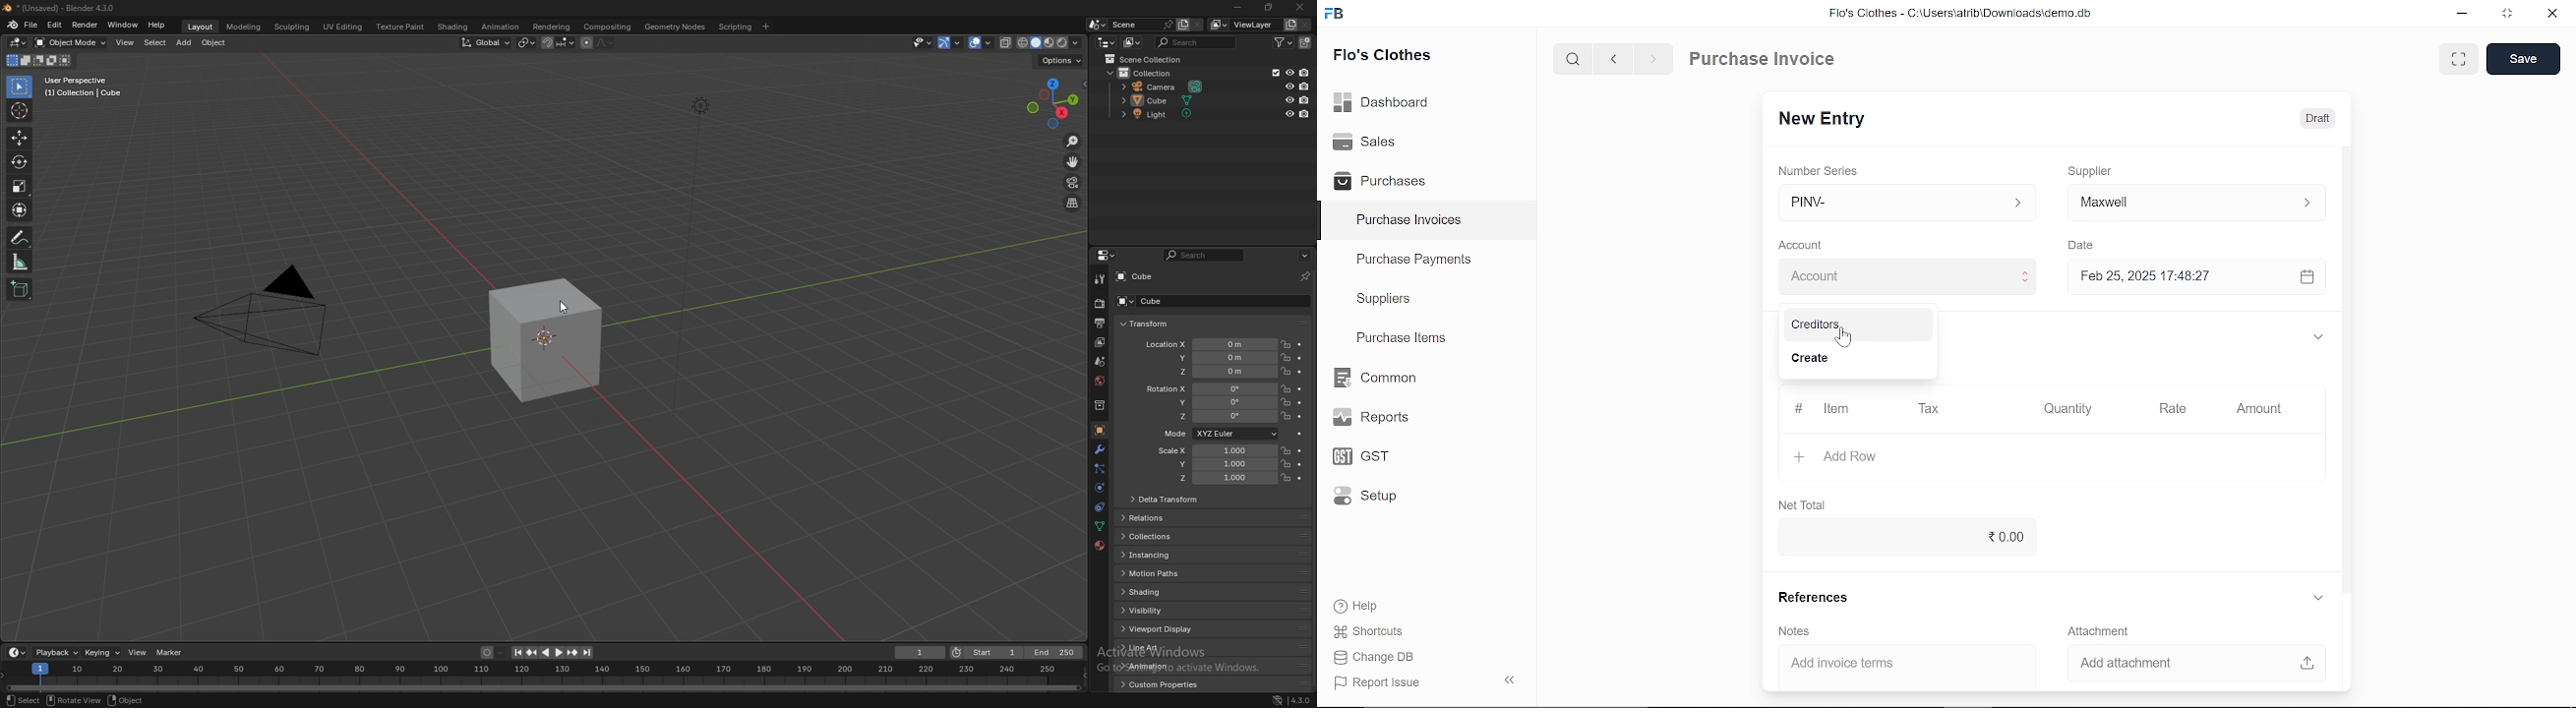  What do you see at coordinates (1365, 632) in the screenshot?
I see `Shortcuts` at bounding box center [1365, 632].